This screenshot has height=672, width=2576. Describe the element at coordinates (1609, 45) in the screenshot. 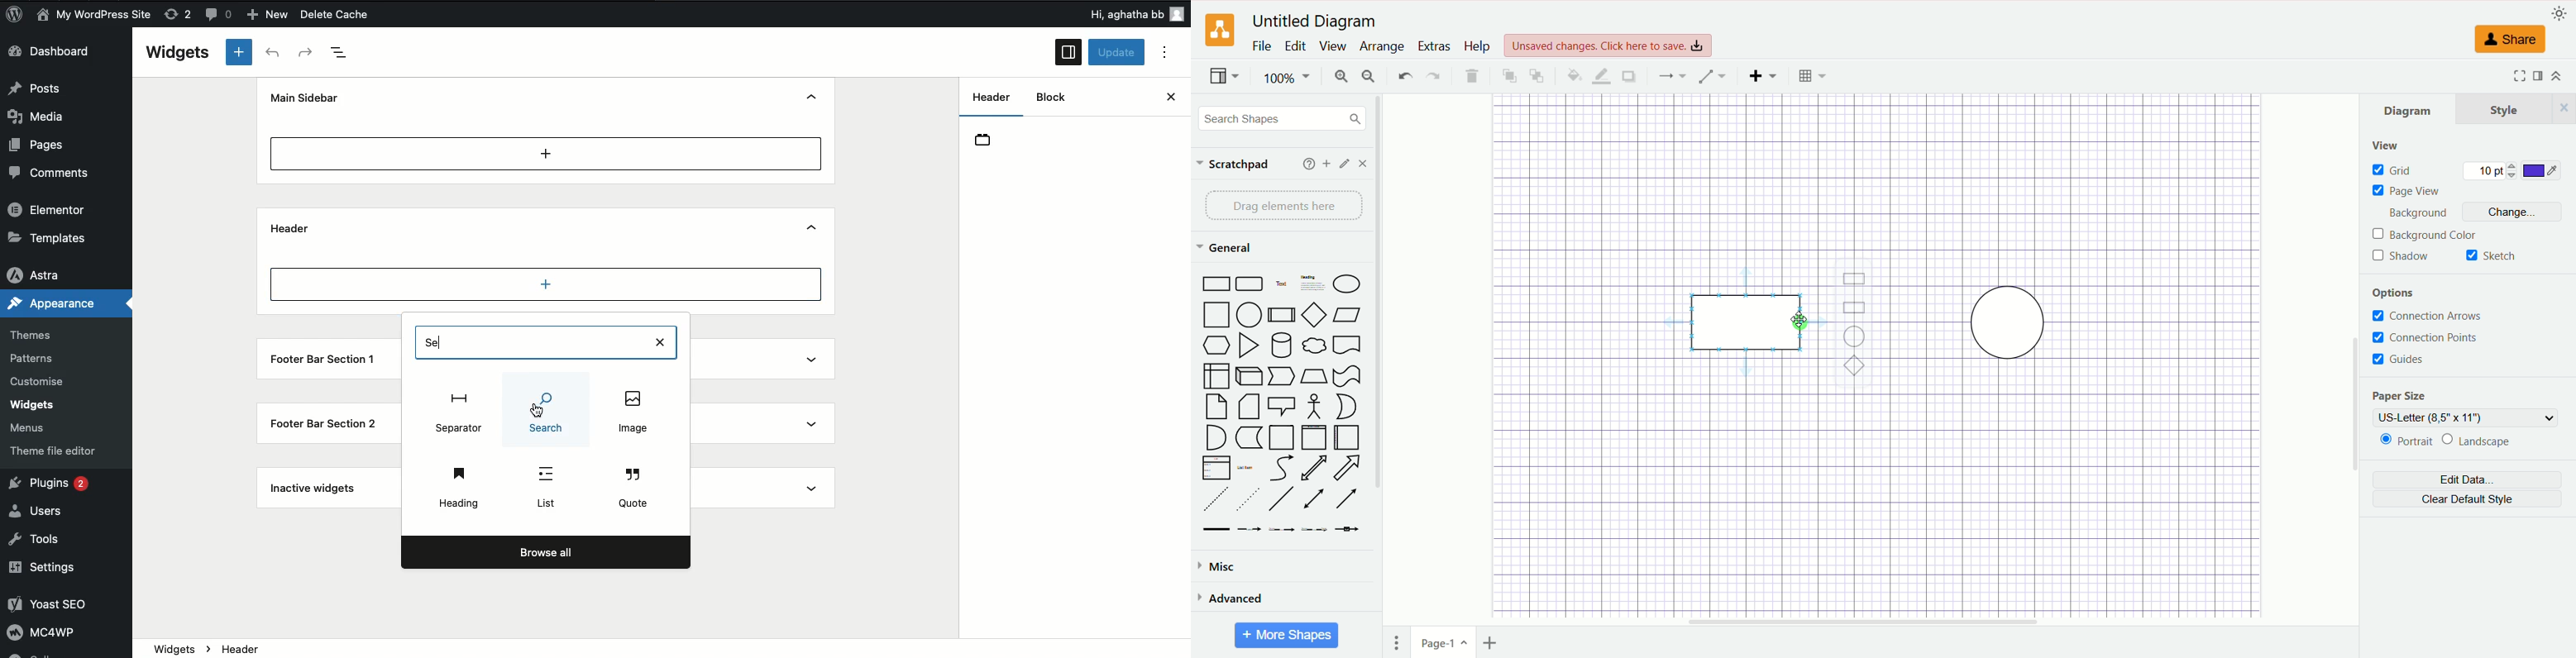

I see `Unsaved changes. Click here to save.` at that location.